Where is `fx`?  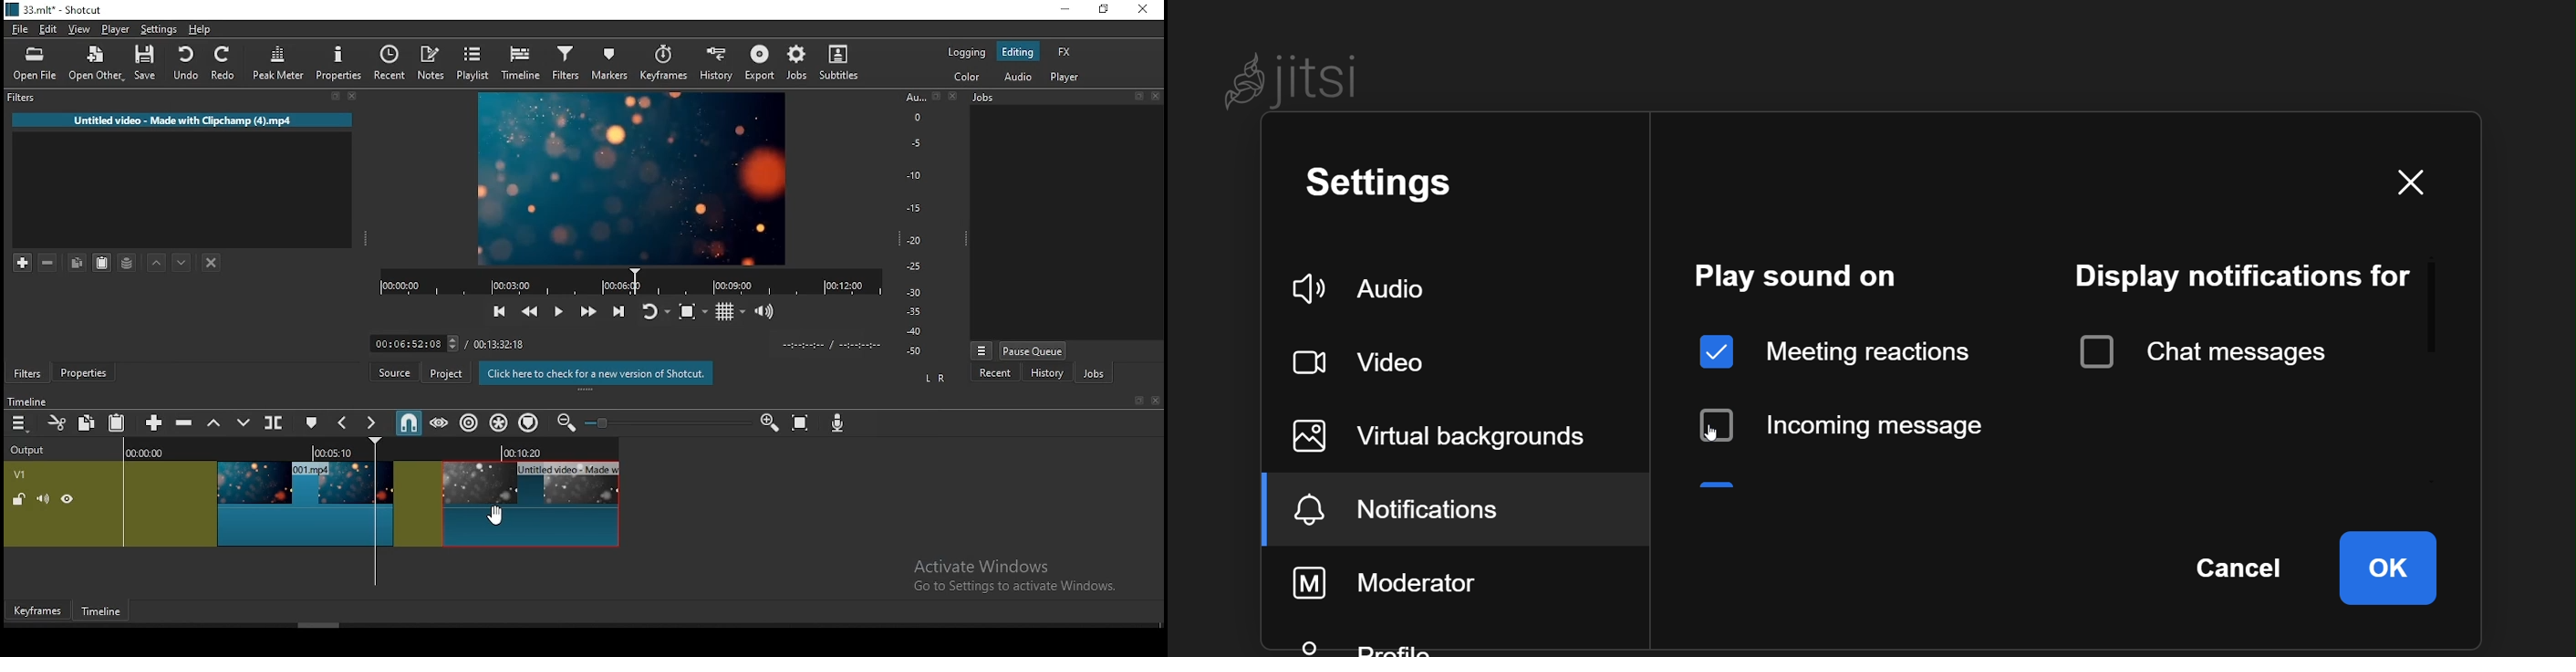
fx is located at coordinates (1064, 51).